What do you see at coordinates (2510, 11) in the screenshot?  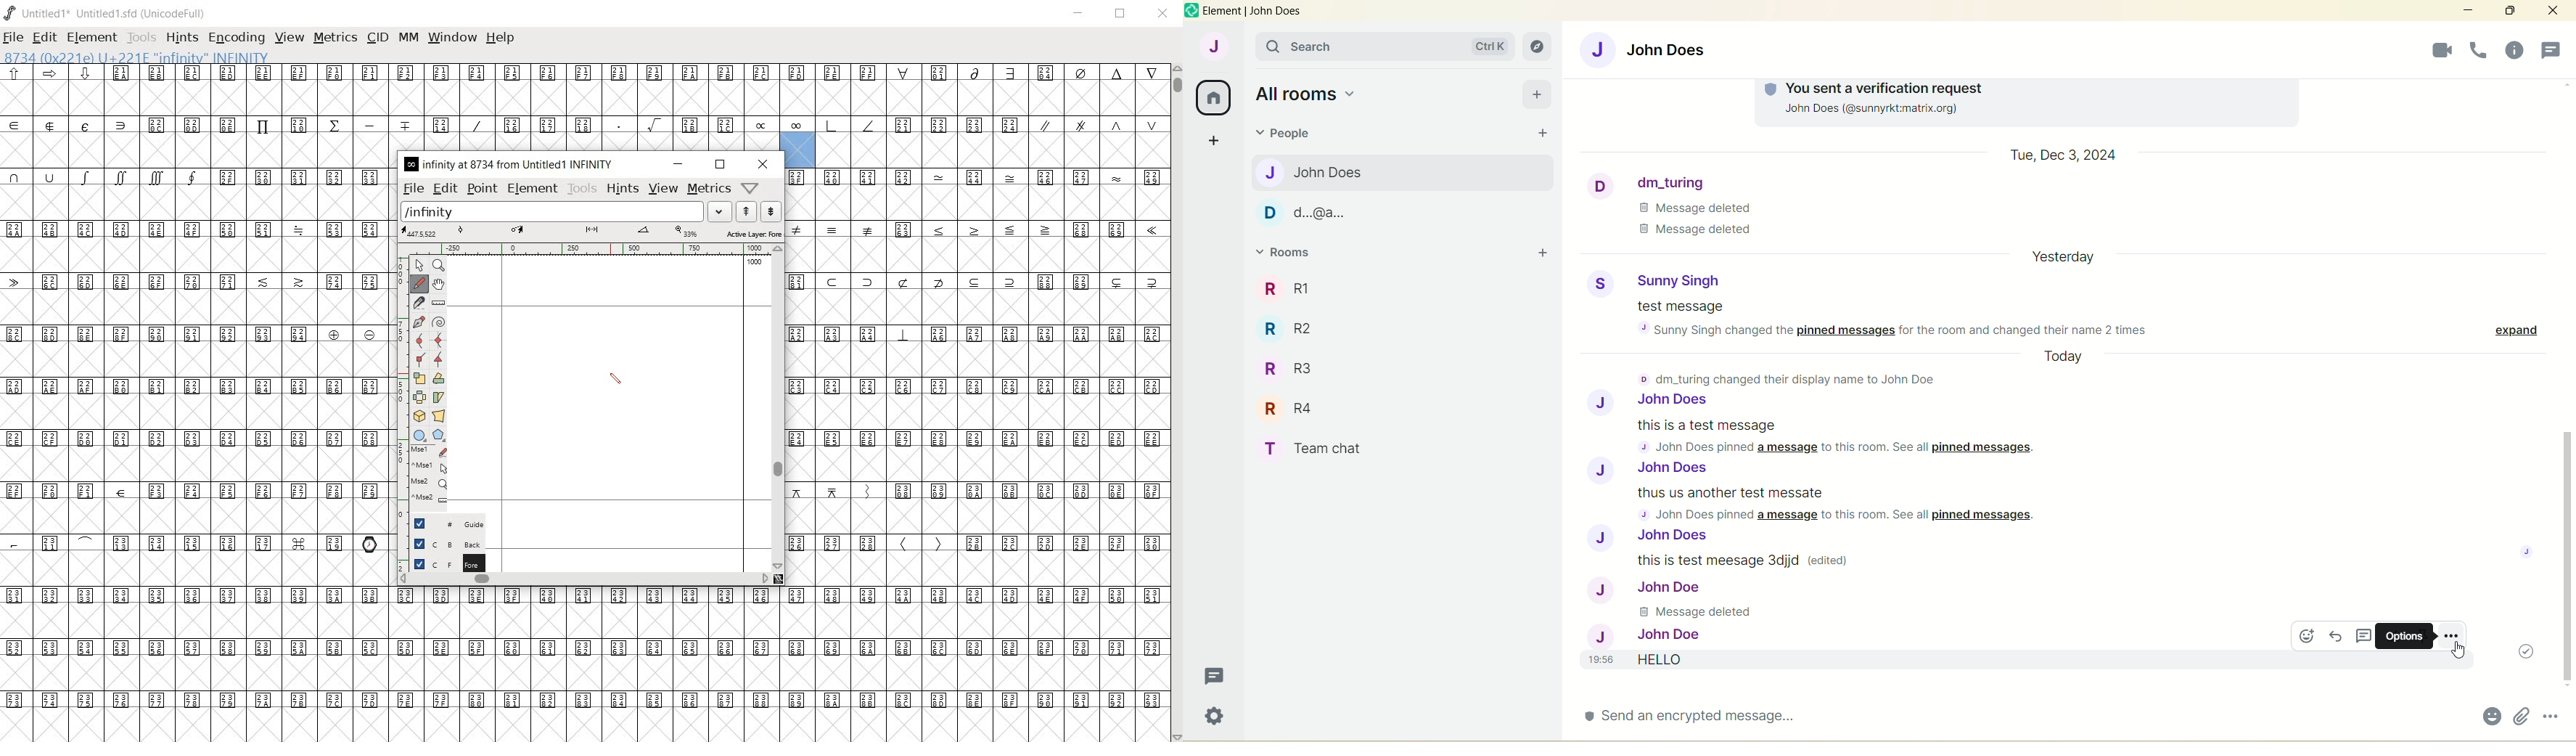 I see `maximize` at bounding box center [2510, 11].